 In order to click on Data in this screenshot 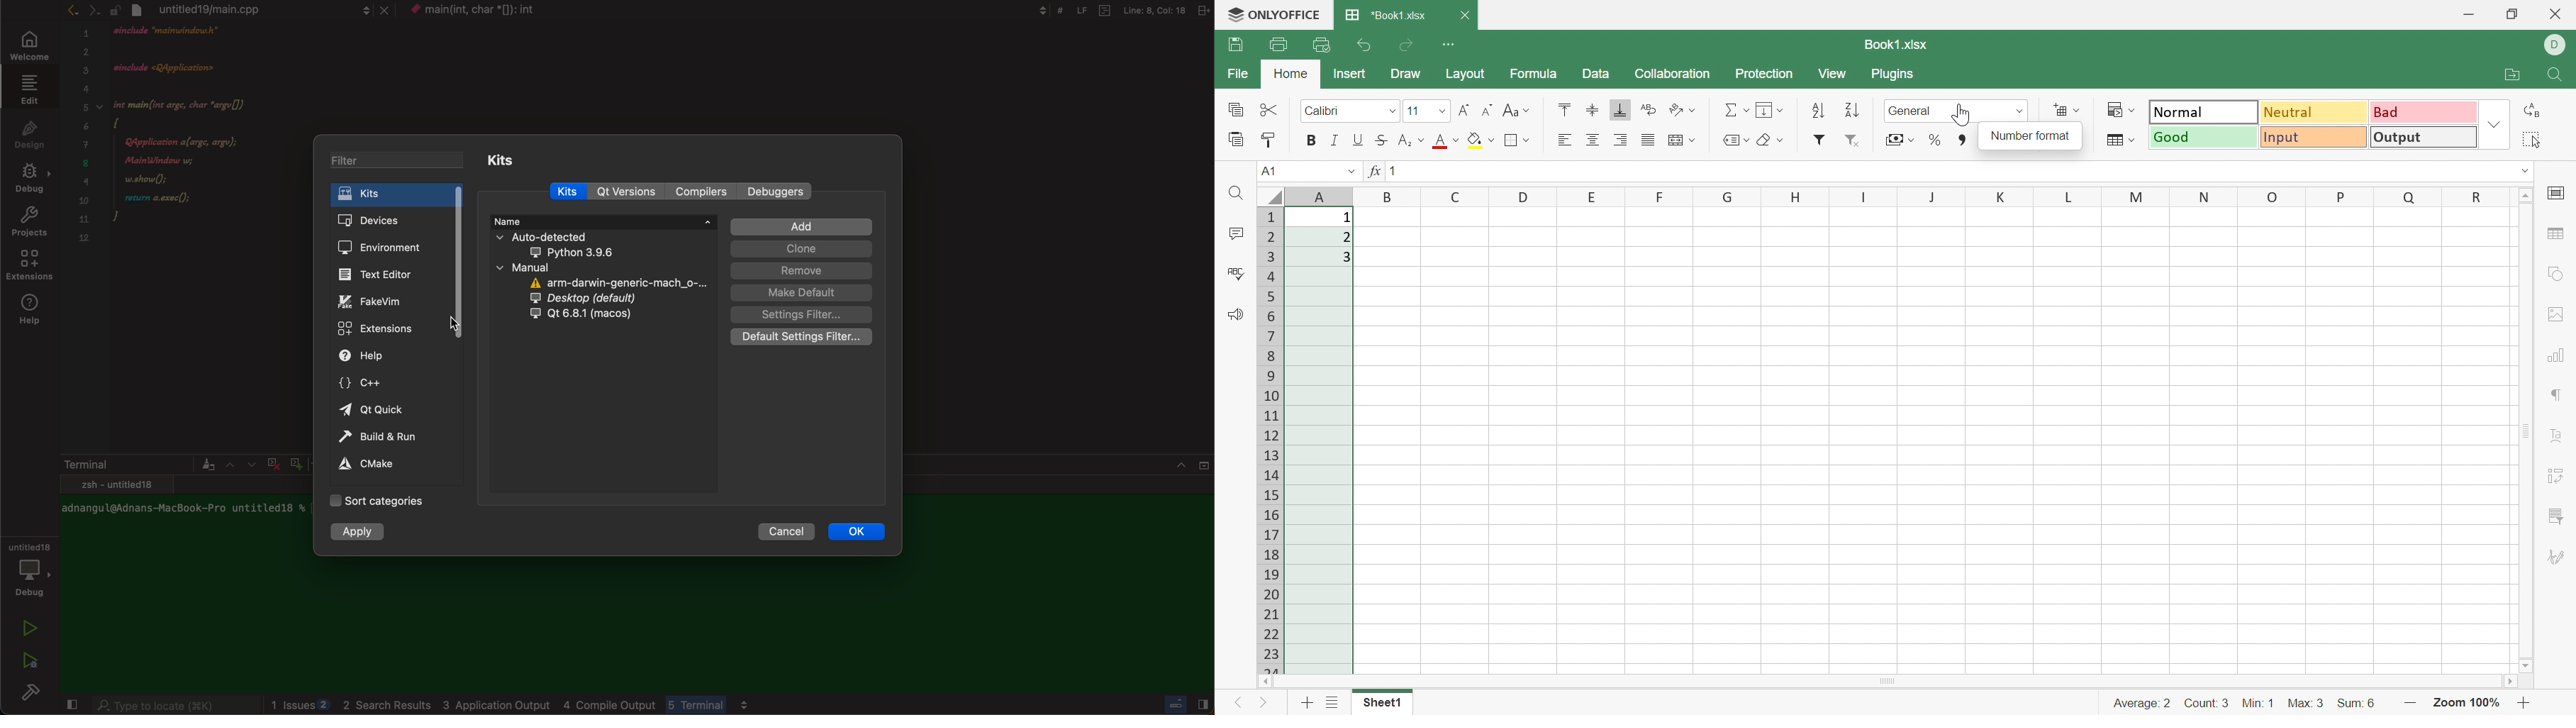, I will do `click(1595, 74)`.